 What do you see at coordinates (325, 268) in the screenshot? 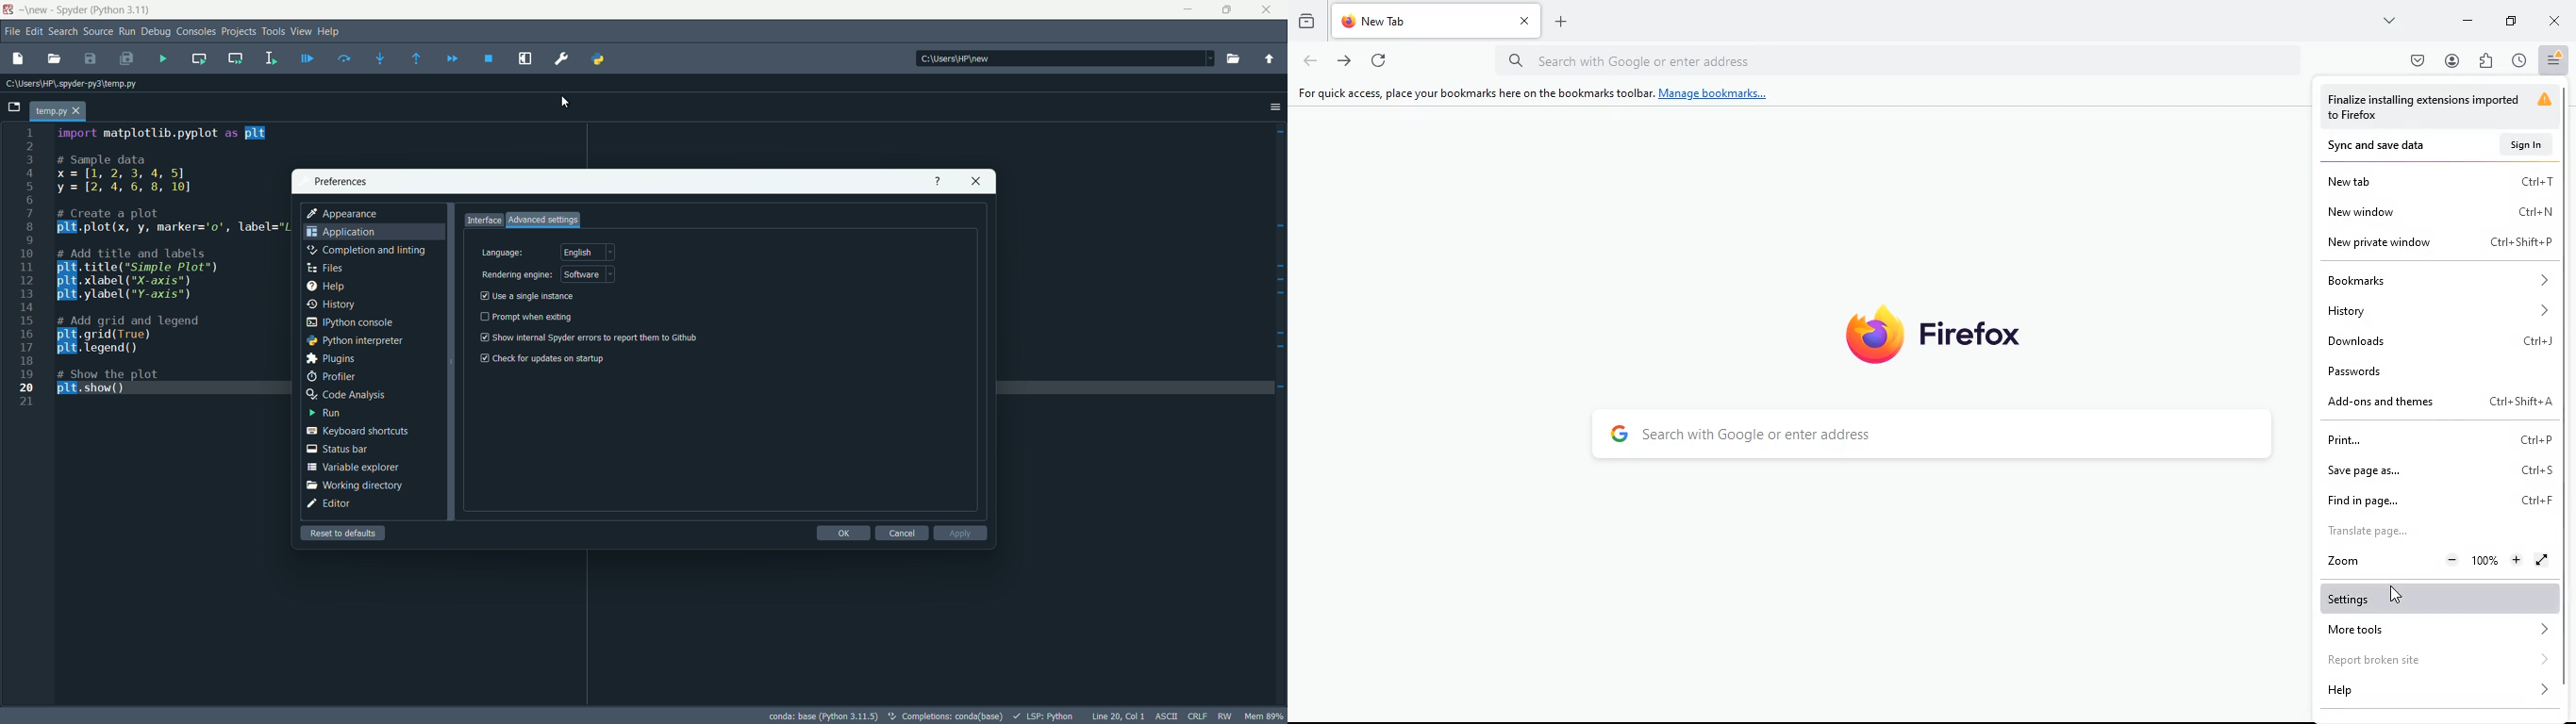
I see `files` at bounding box center [325, 268].